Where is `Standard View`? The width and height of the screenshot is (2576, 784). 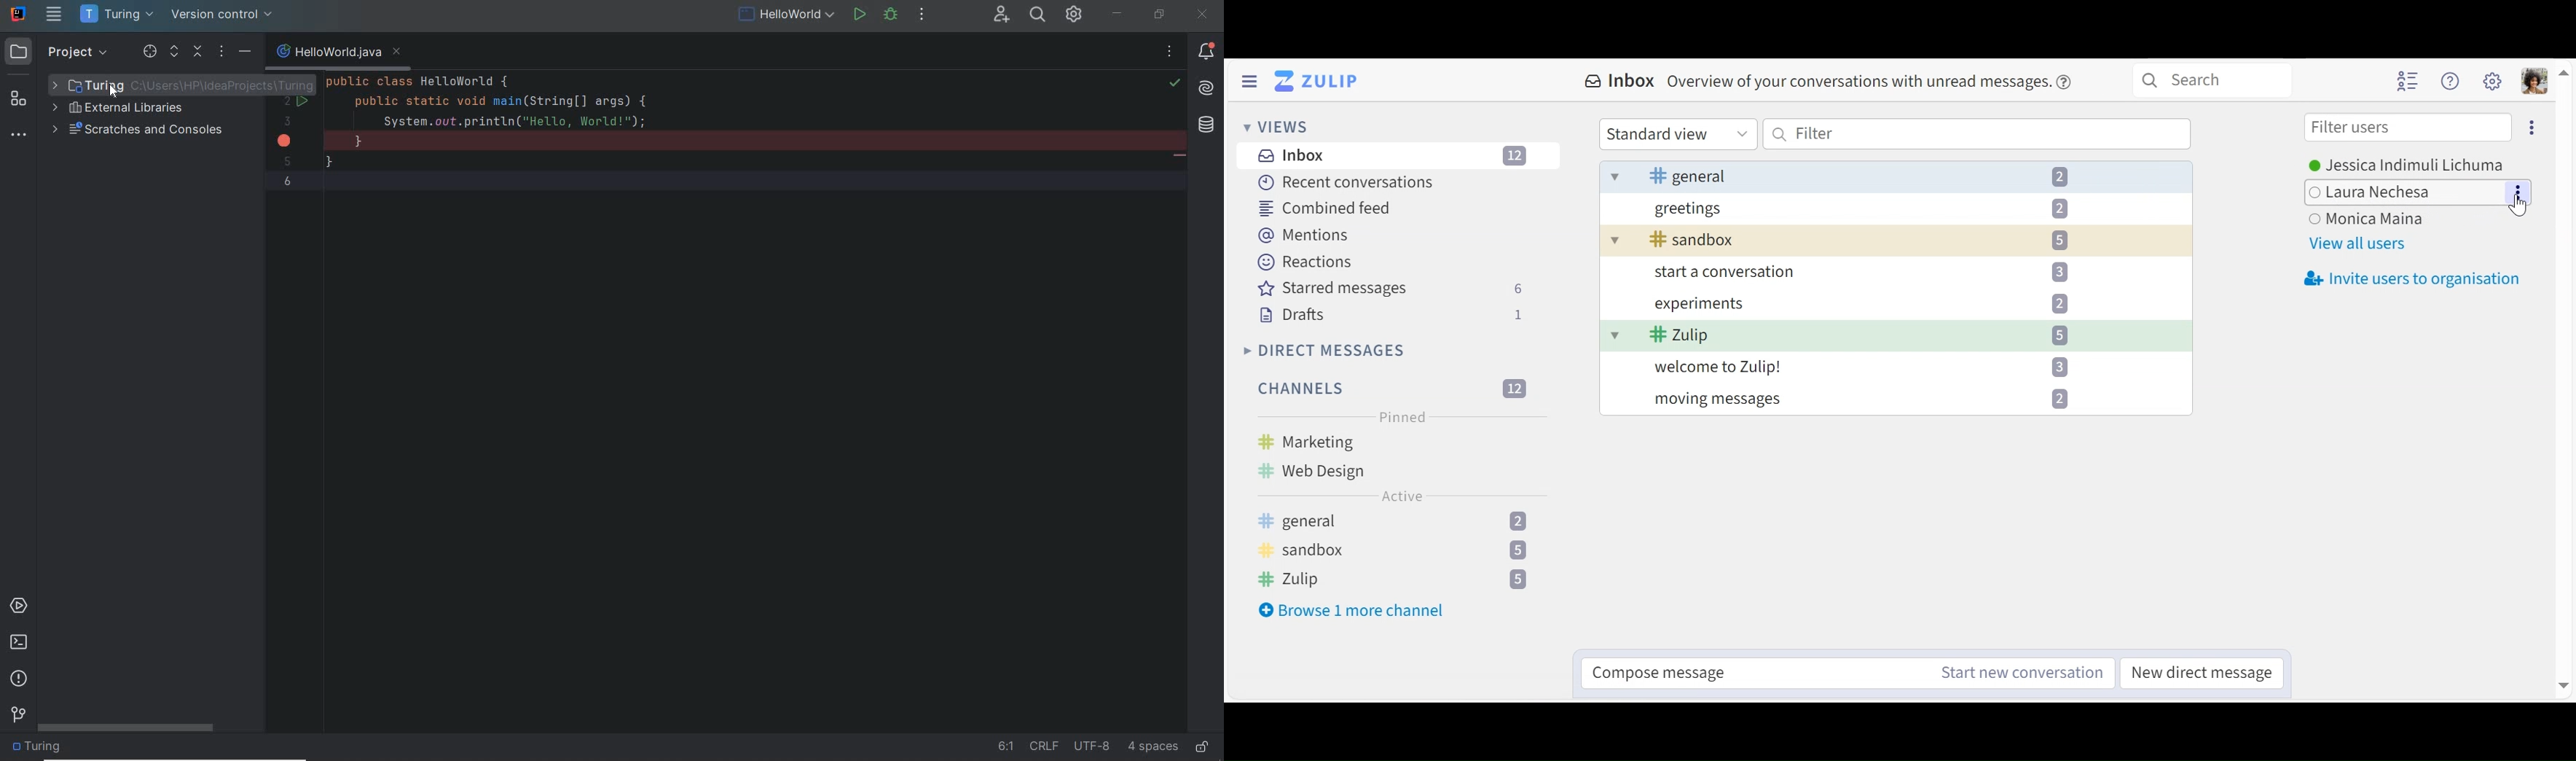 Standard View is located at coordinates (1678, 133).